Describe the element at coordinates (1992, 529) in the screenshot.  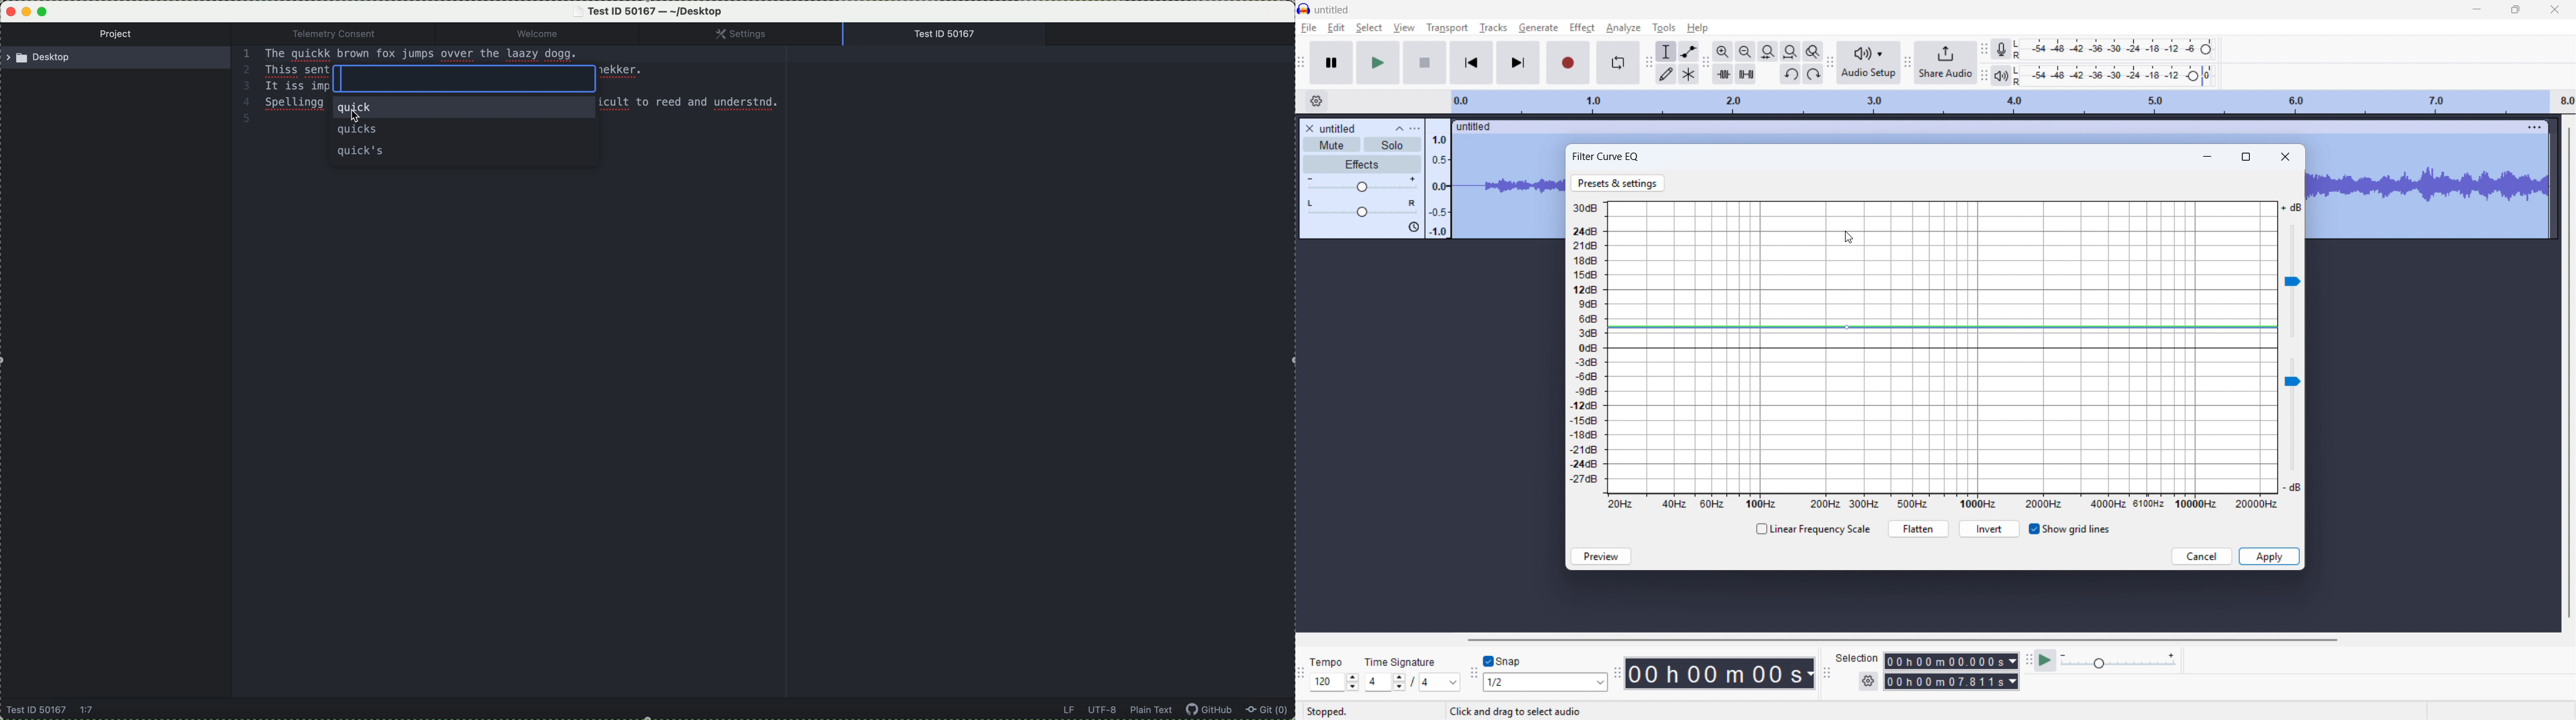
I see `Invert ` at that location.